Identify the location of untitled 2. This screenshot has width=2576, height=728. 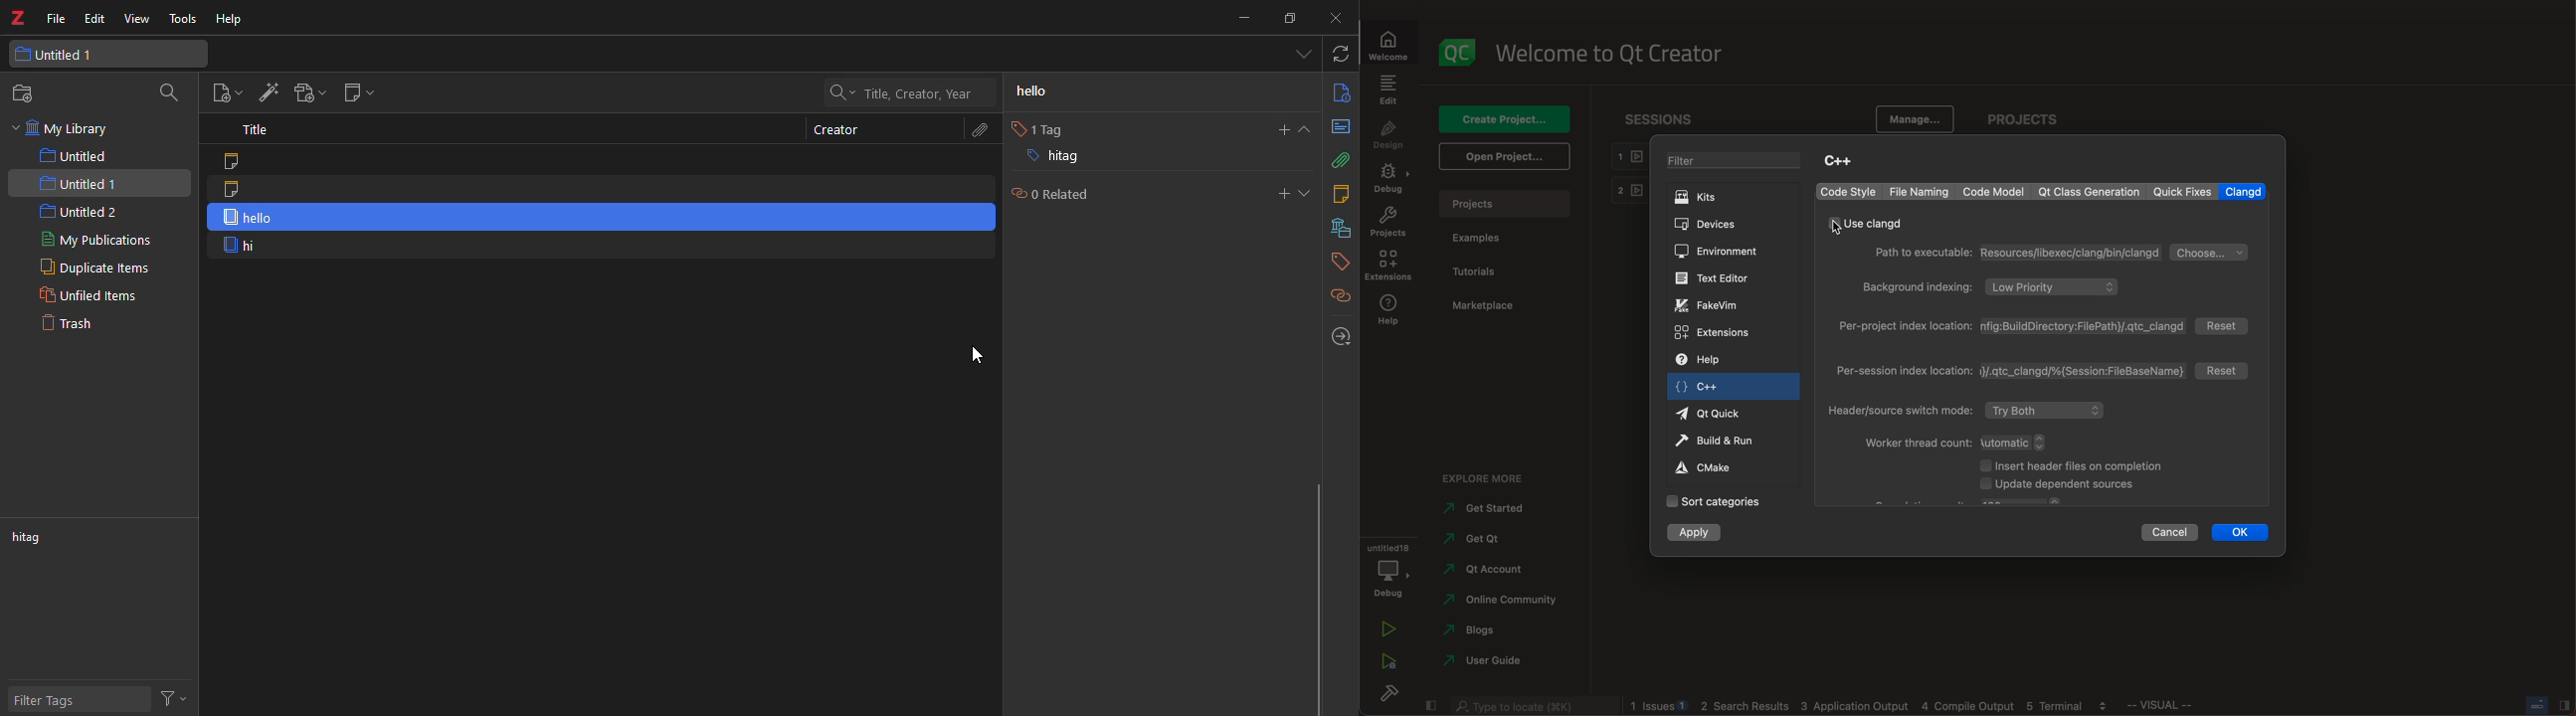
(80, 212).